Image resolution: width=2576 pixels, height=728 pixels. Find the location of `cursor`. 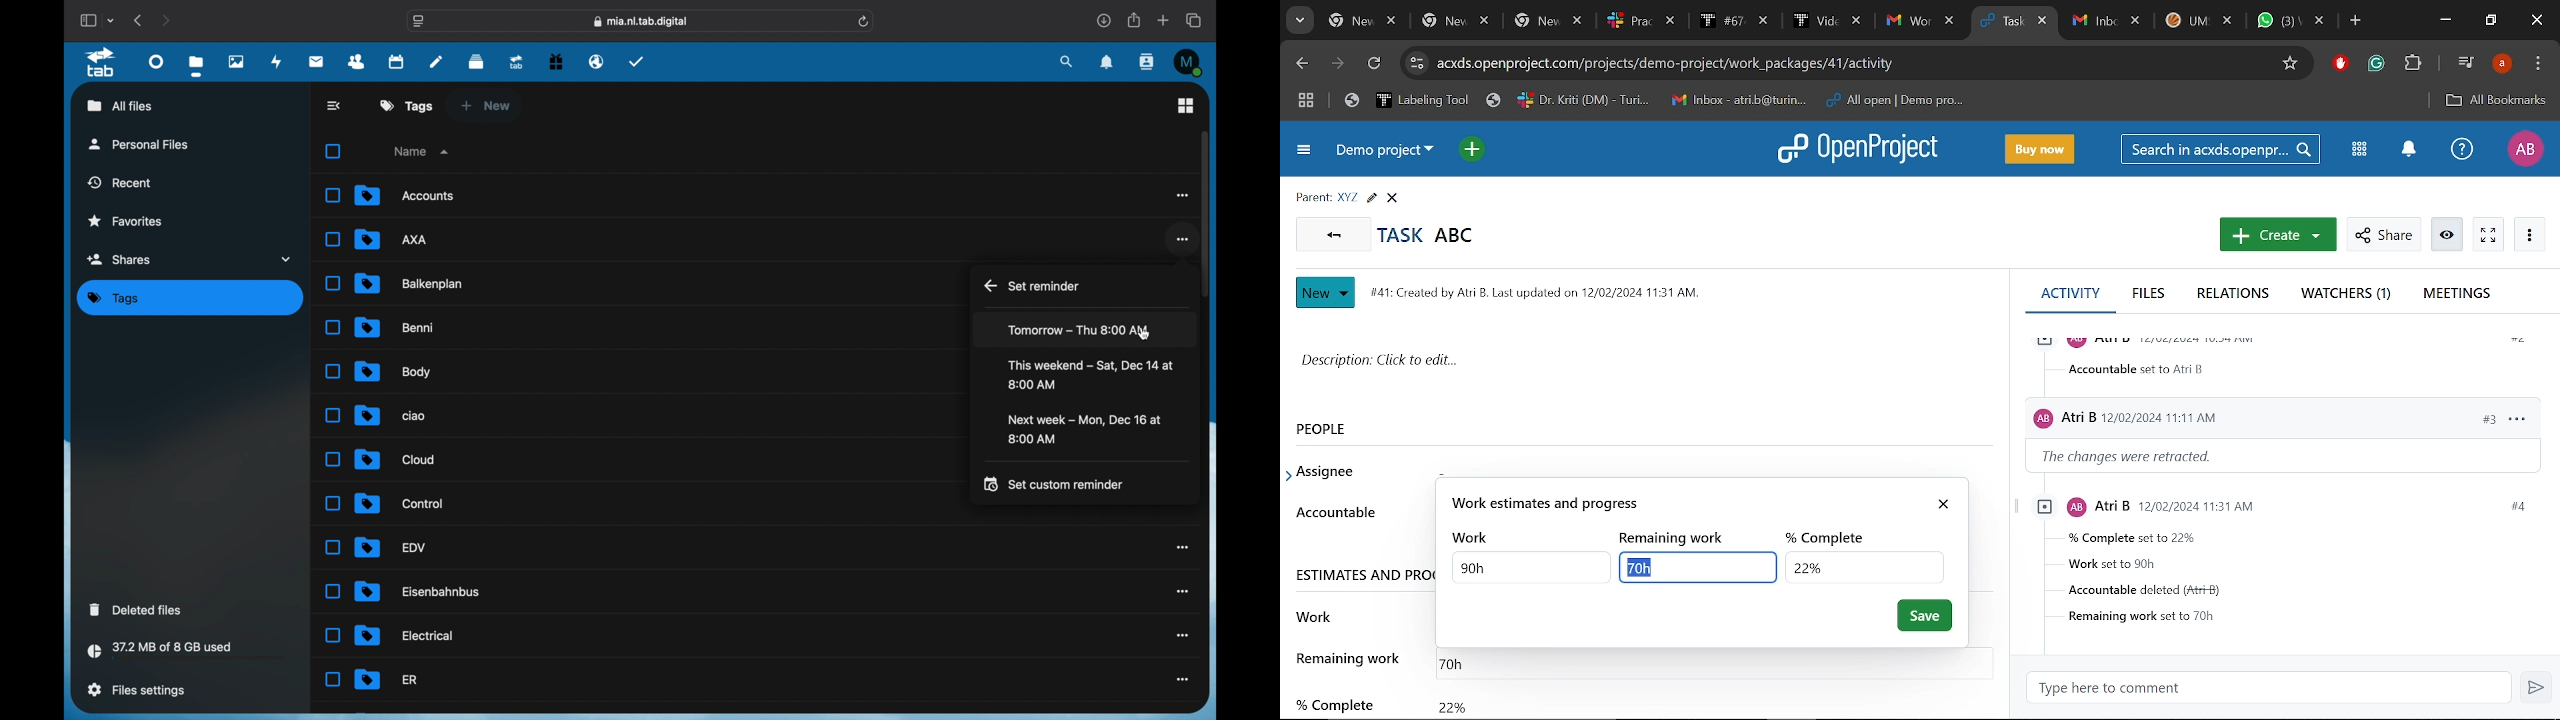

cursor is located at coordinates (1143, 333).